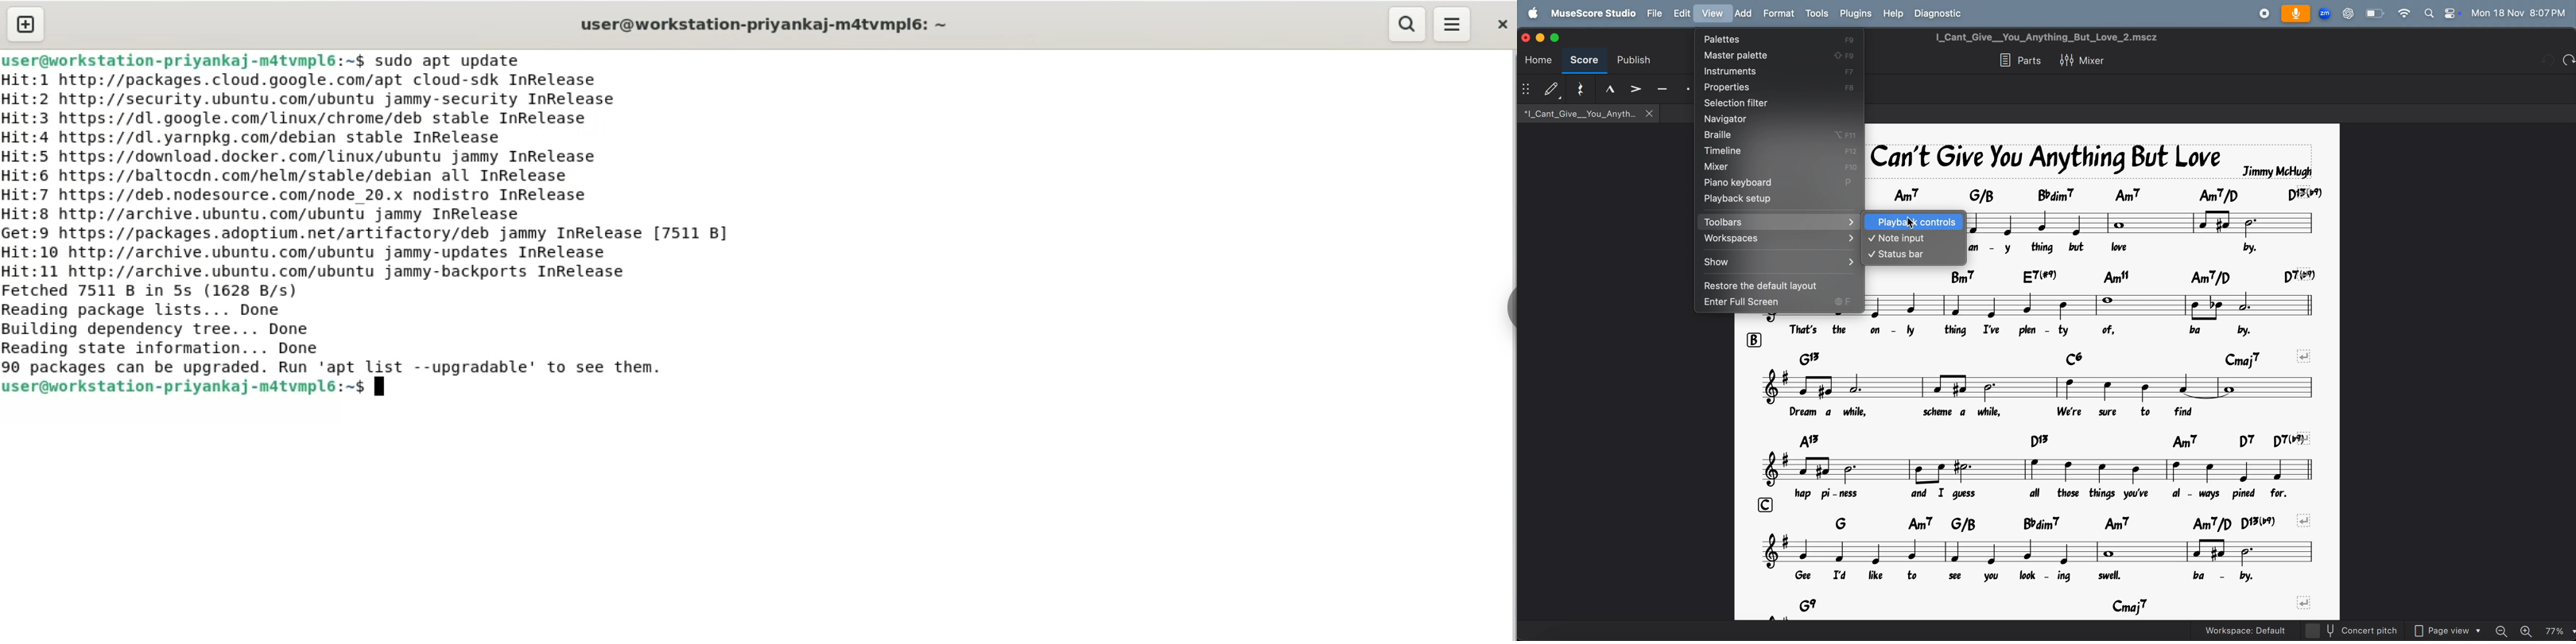  I want to click on reset, so click(1577, 89).